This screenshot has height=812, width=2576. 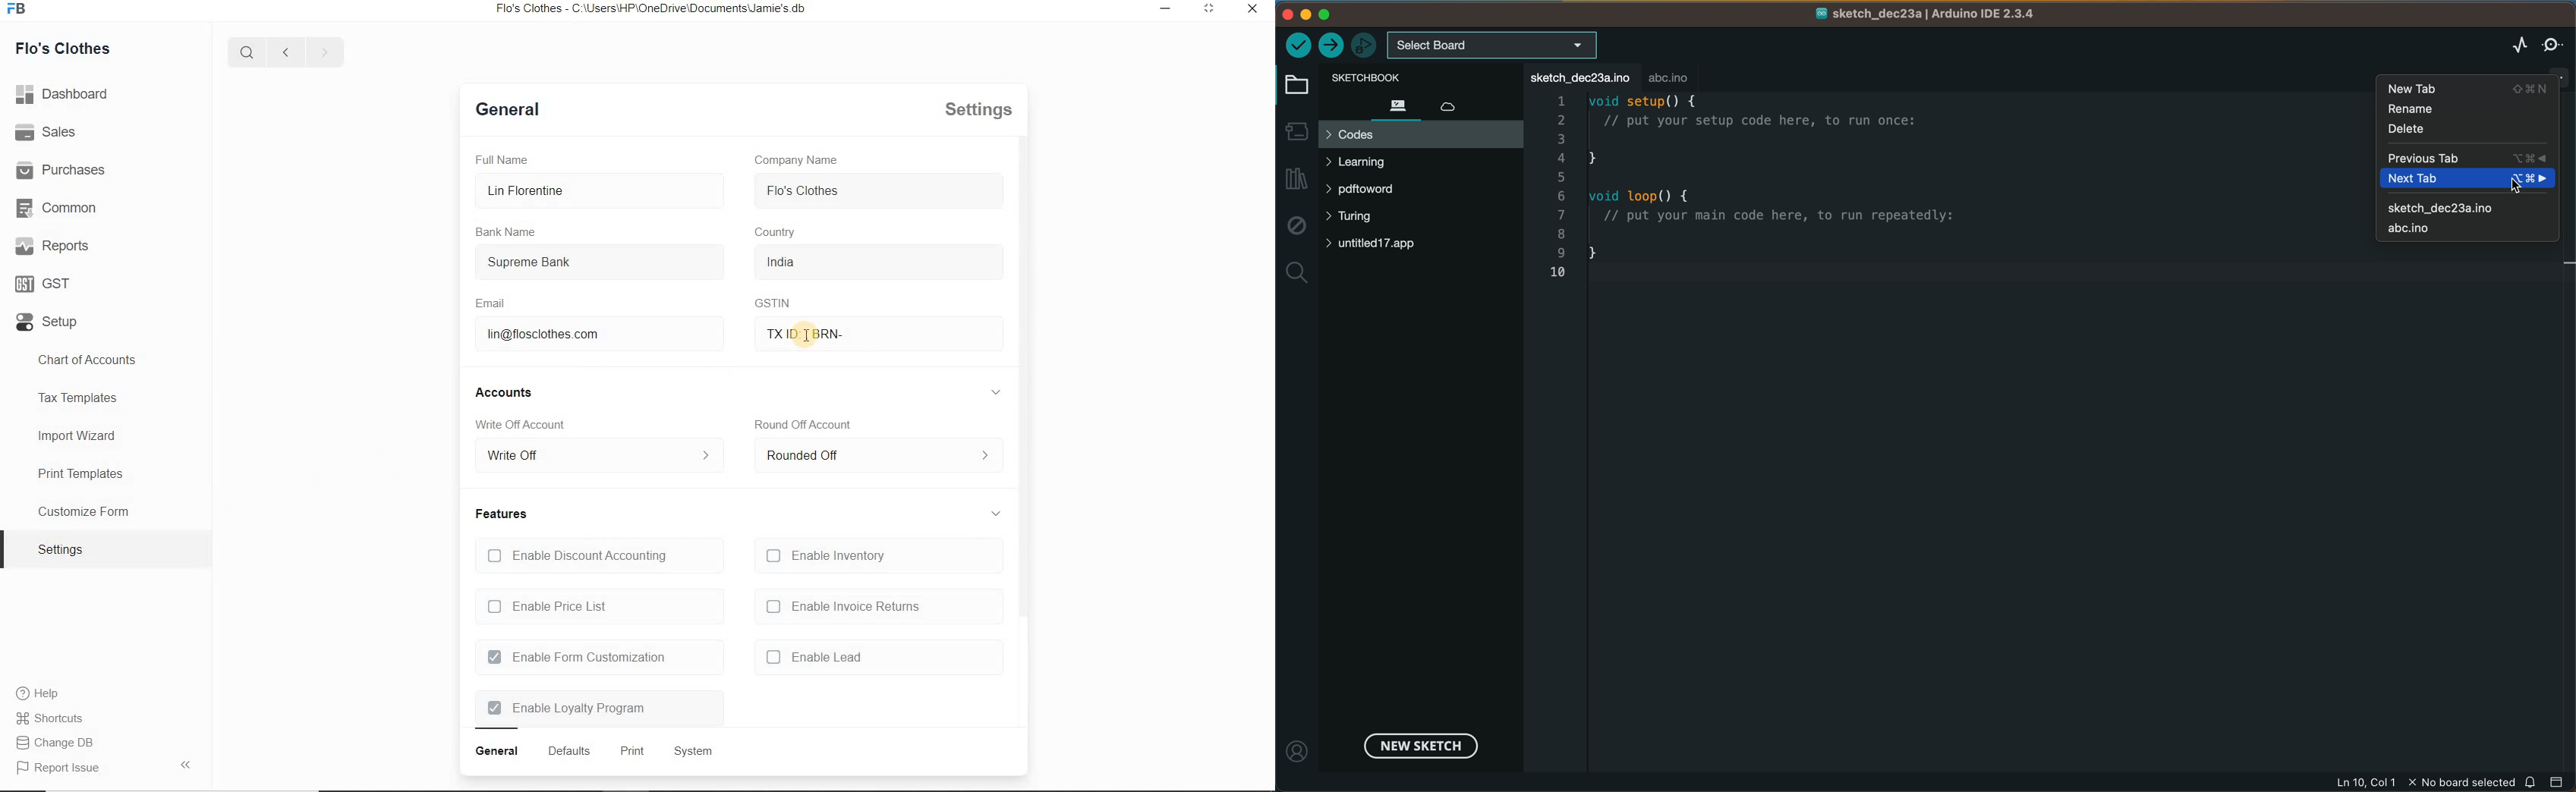 What do you see at coordinates (60, 209) in the screenshot?
I see `Common` at bounding box center [60, 209].